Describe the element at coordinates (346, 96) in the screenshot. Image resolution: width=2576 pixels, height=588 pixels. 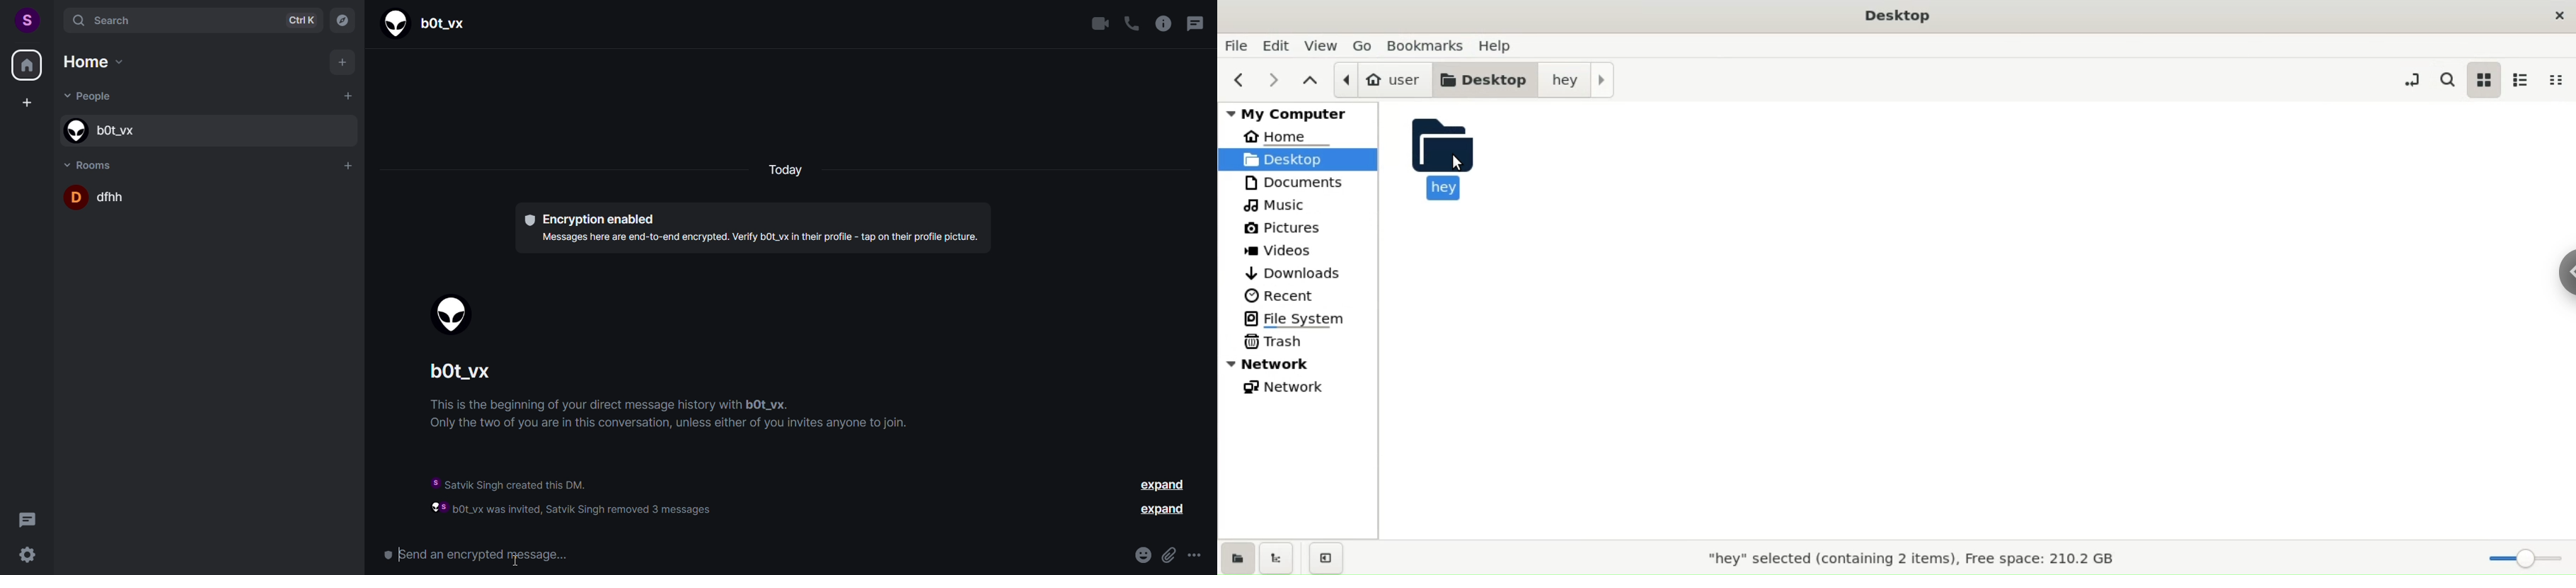
I see `add people` at that location.